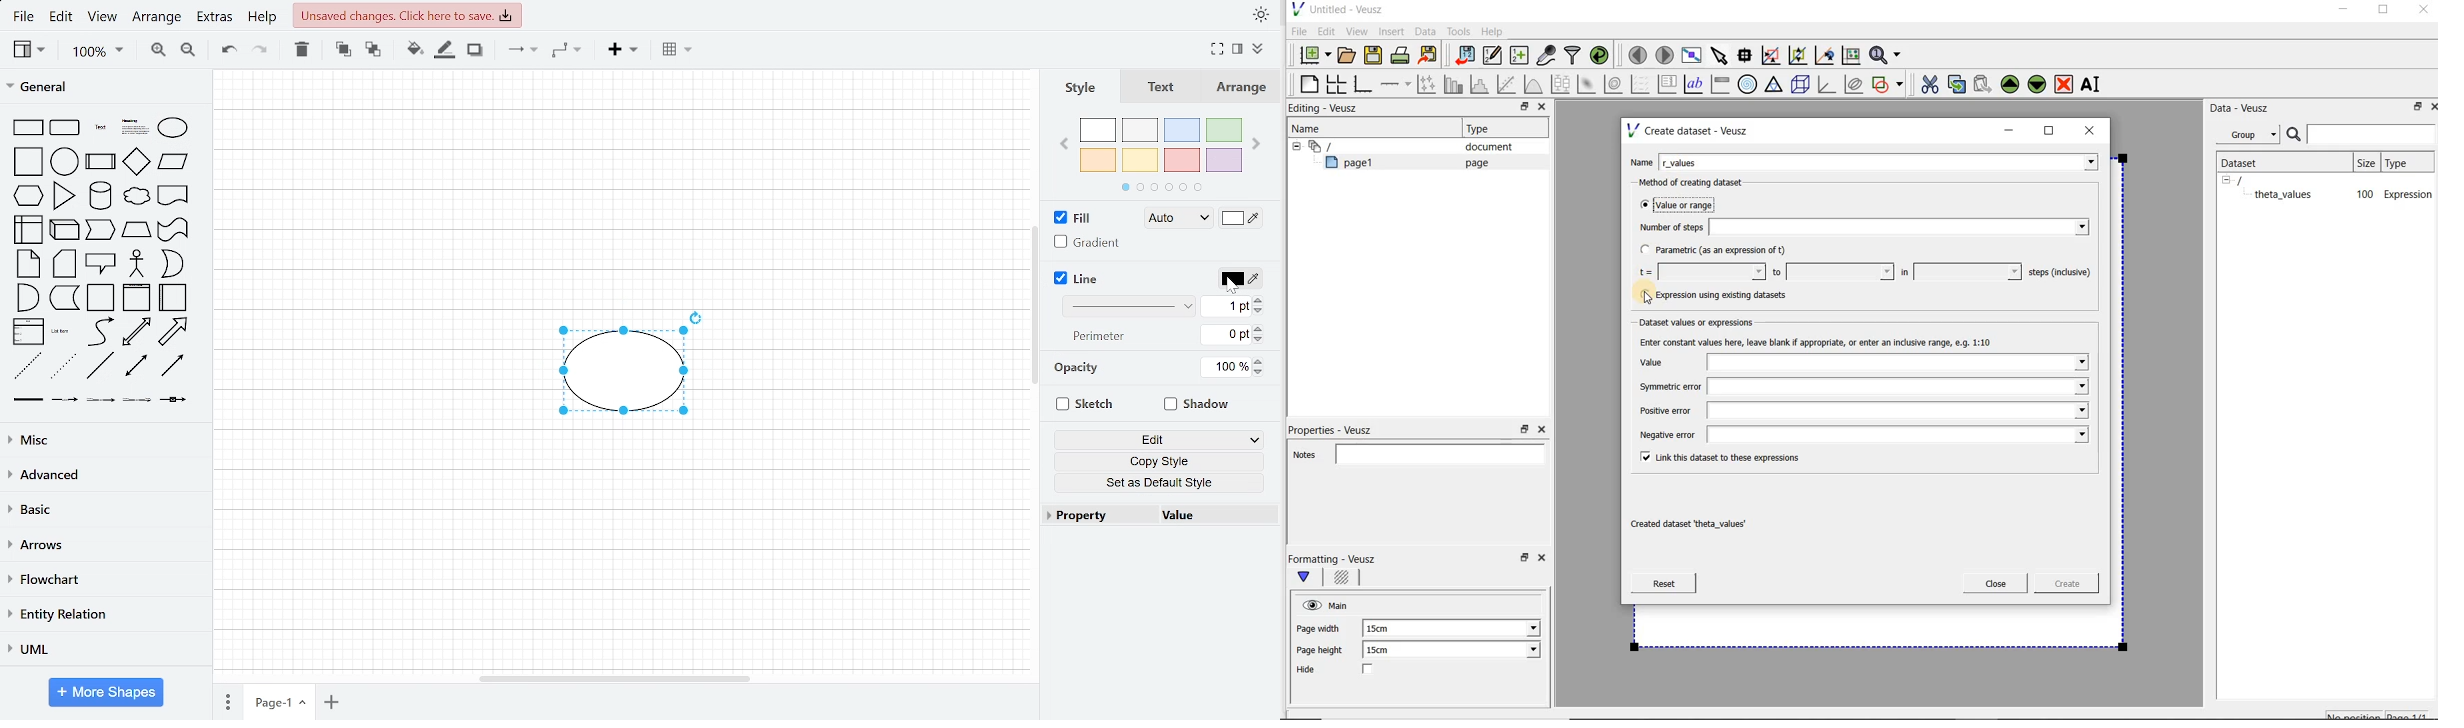 The width and height of the screenshot is (2464, 728). What do you see at coordinates (1179, 218) in the screenshot?
I see `Fill style` at bounding box center [1179, 218].